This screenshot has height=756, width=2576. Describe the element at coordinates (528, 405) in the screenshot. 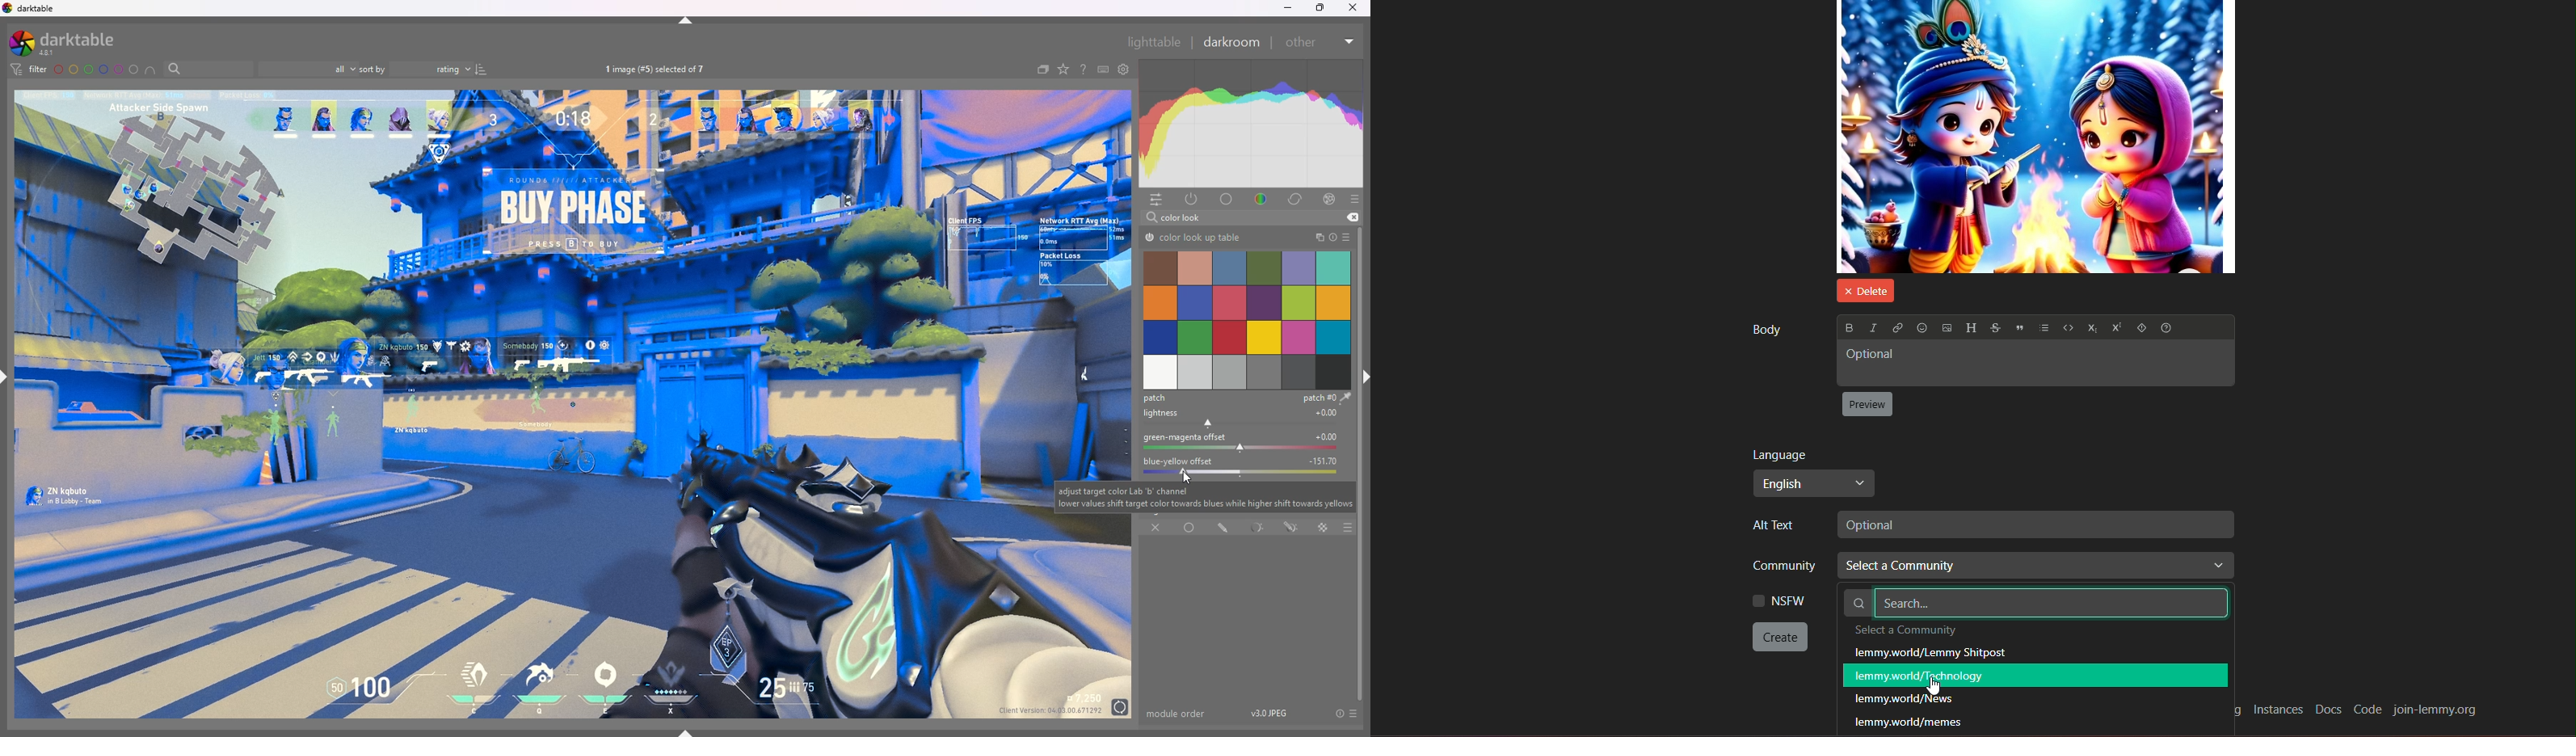

I see `image` at that location.